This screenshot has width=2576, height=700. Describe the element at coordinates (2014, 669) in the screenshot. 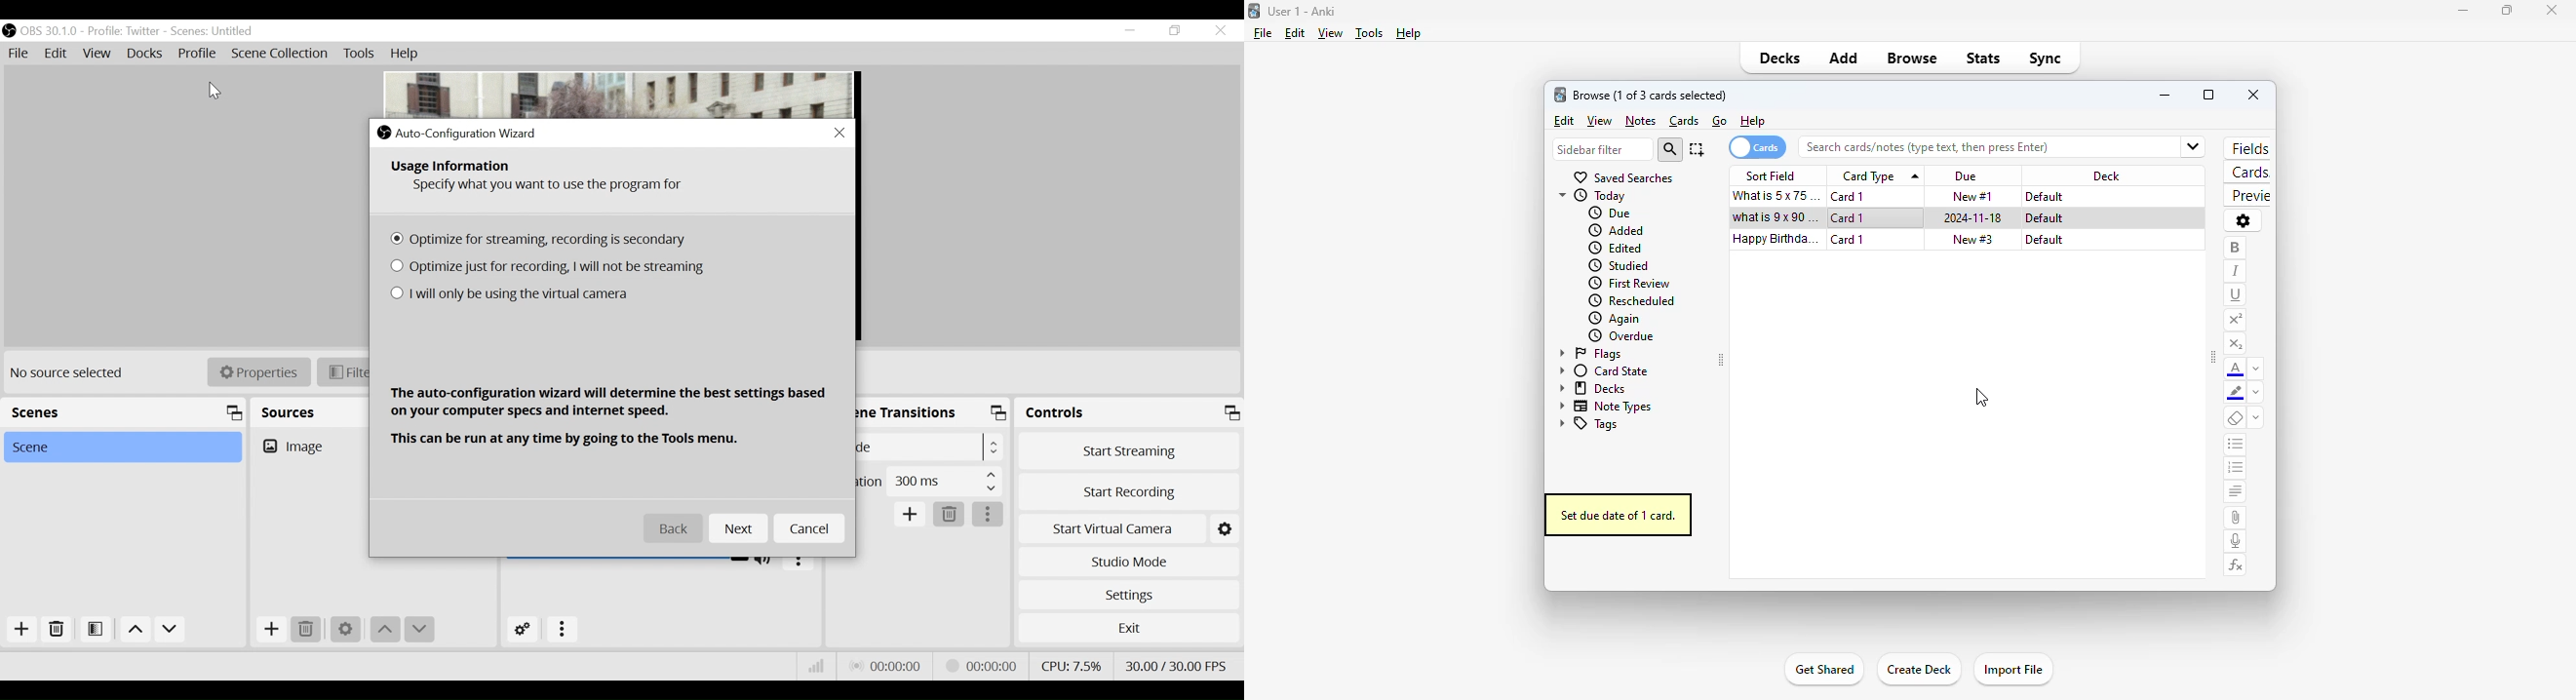

I see `import file` at that location.